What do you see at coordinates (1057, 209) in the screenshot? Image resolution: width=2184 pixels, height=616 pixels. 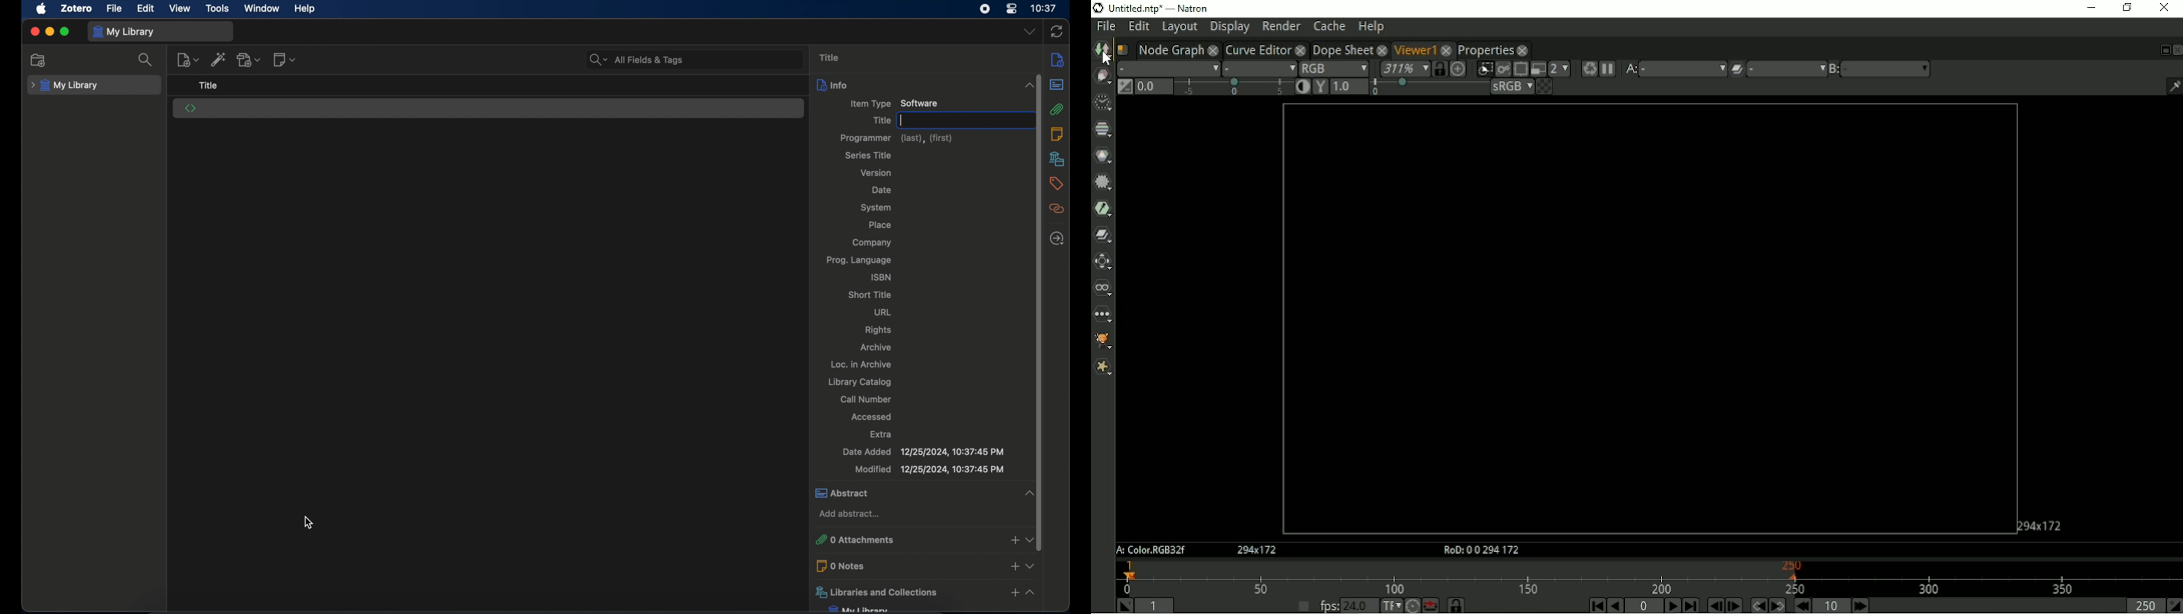 I see `related` at bounding box center [1057, 209].